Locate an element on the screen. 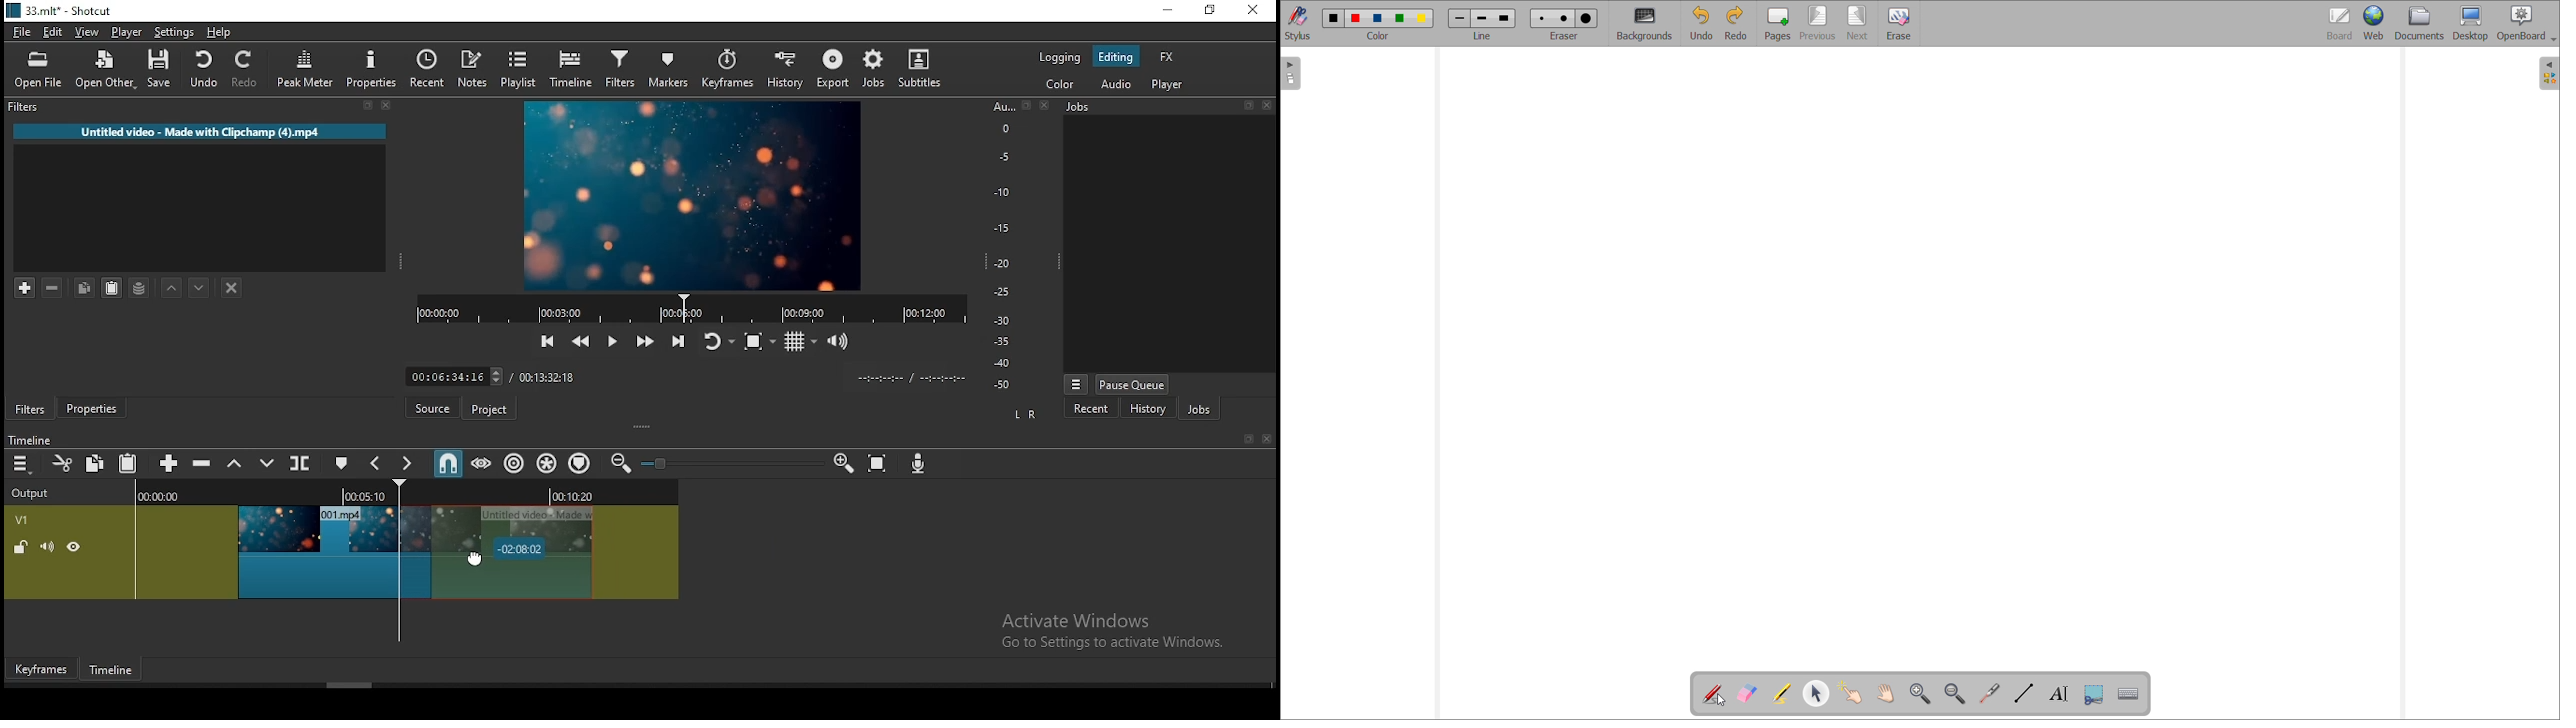 The image size is (2576, 728). capture part of the screen is located at coordinates (2094, 694).